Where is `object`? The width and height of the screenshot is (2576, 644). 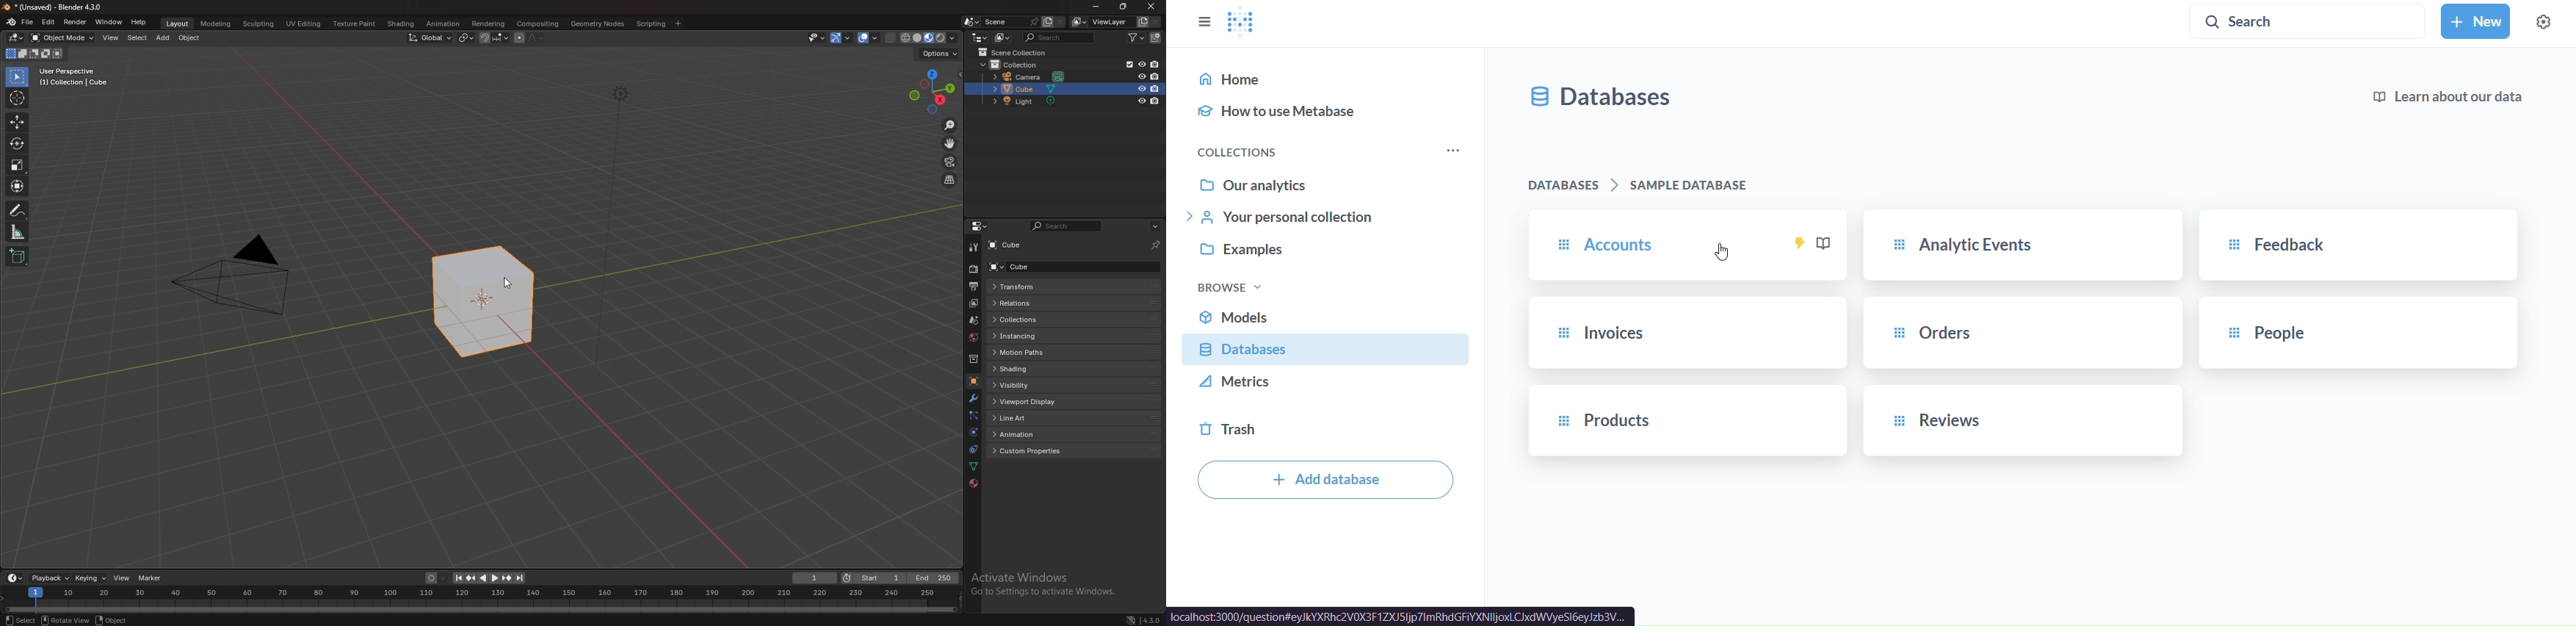
object is located at coordinates (190, 38).